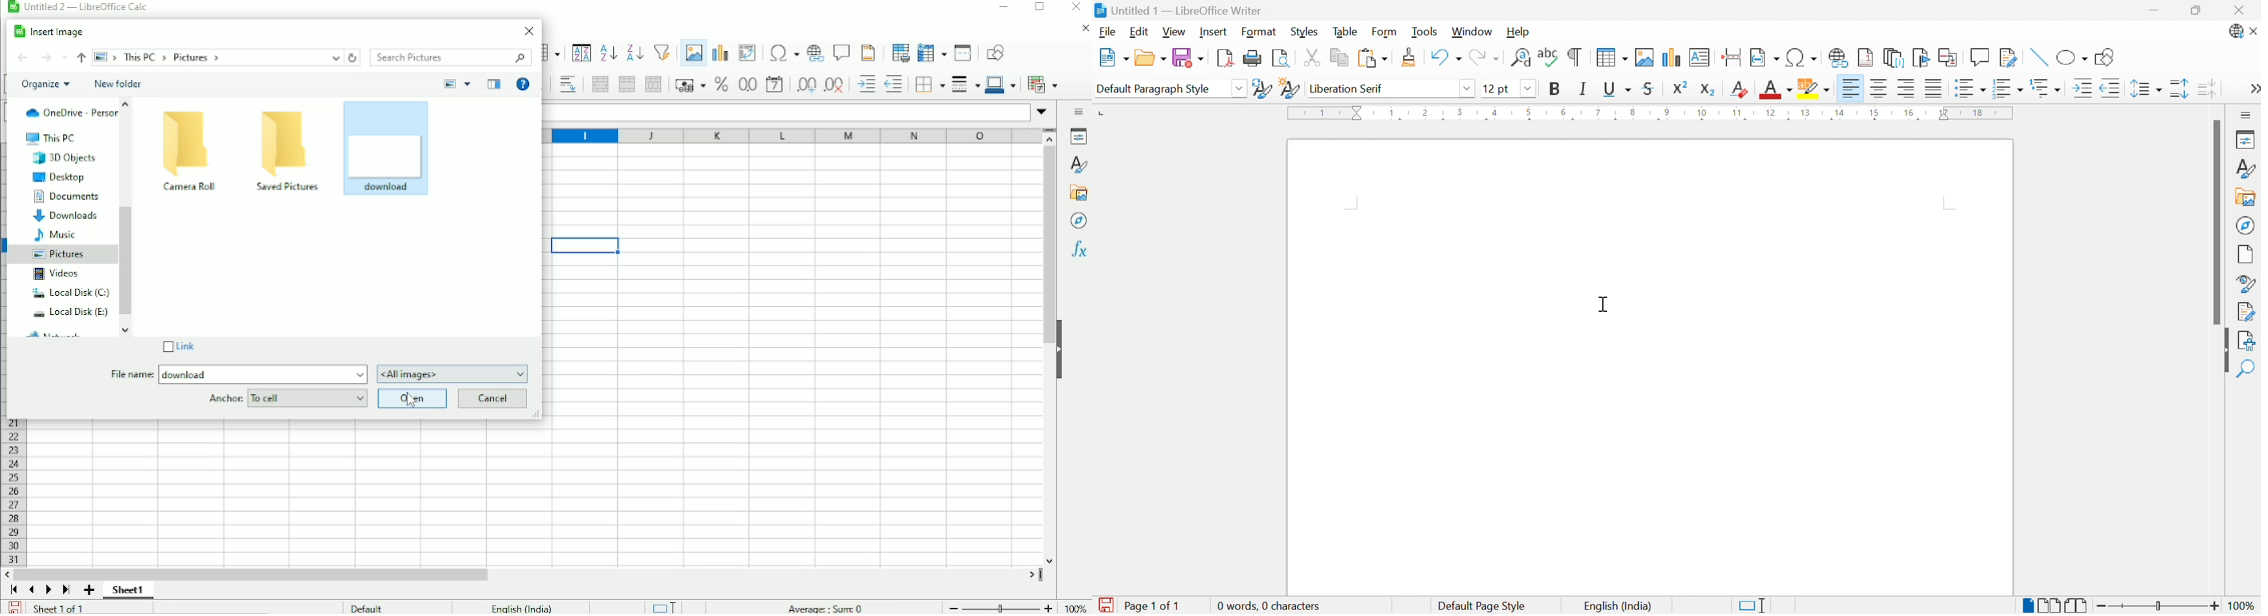 This screenshot has height=616, width=2268. Describe the element at coordinates (843, 52) in the screenshot. I see `Insert comments` at that location.